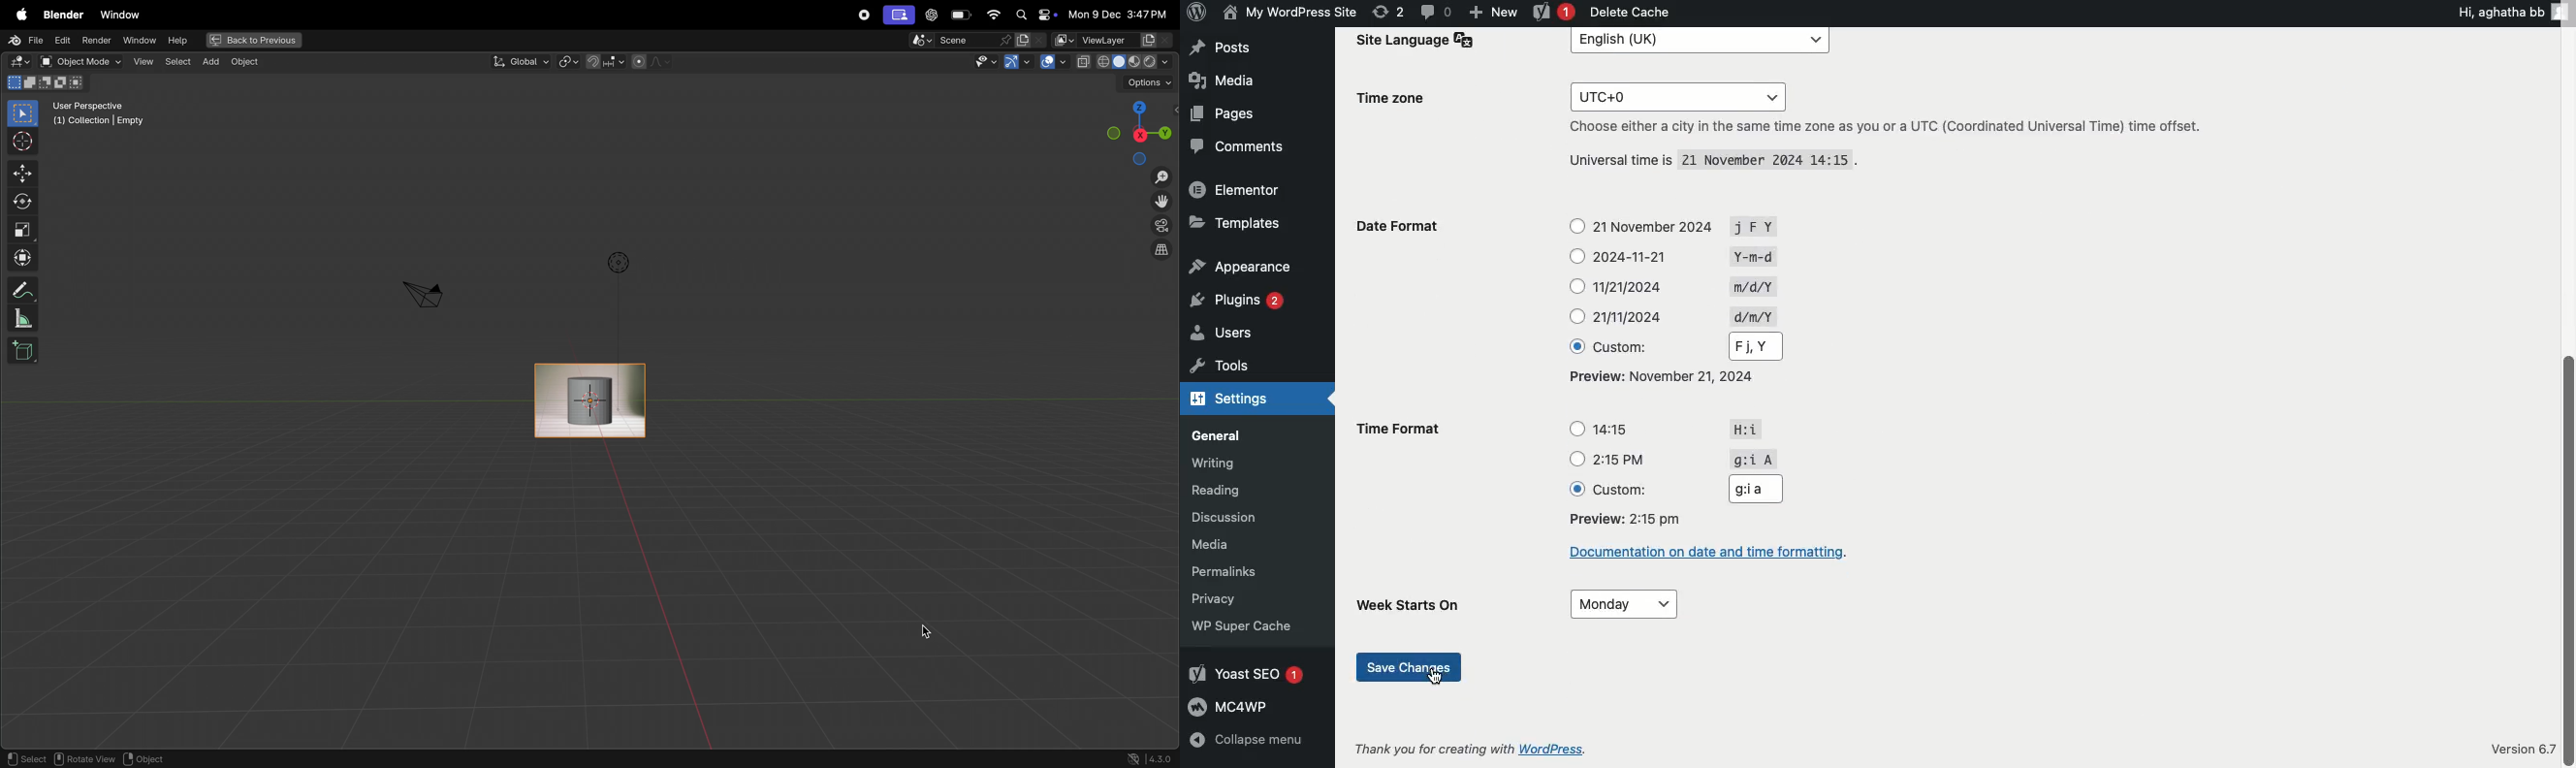 Image resolution: width=2576 pixels, height=784 pixels. What do you see at coordinates (1232, 434) in the screenshot?
I see `General` at bounding box center [1232, 434].